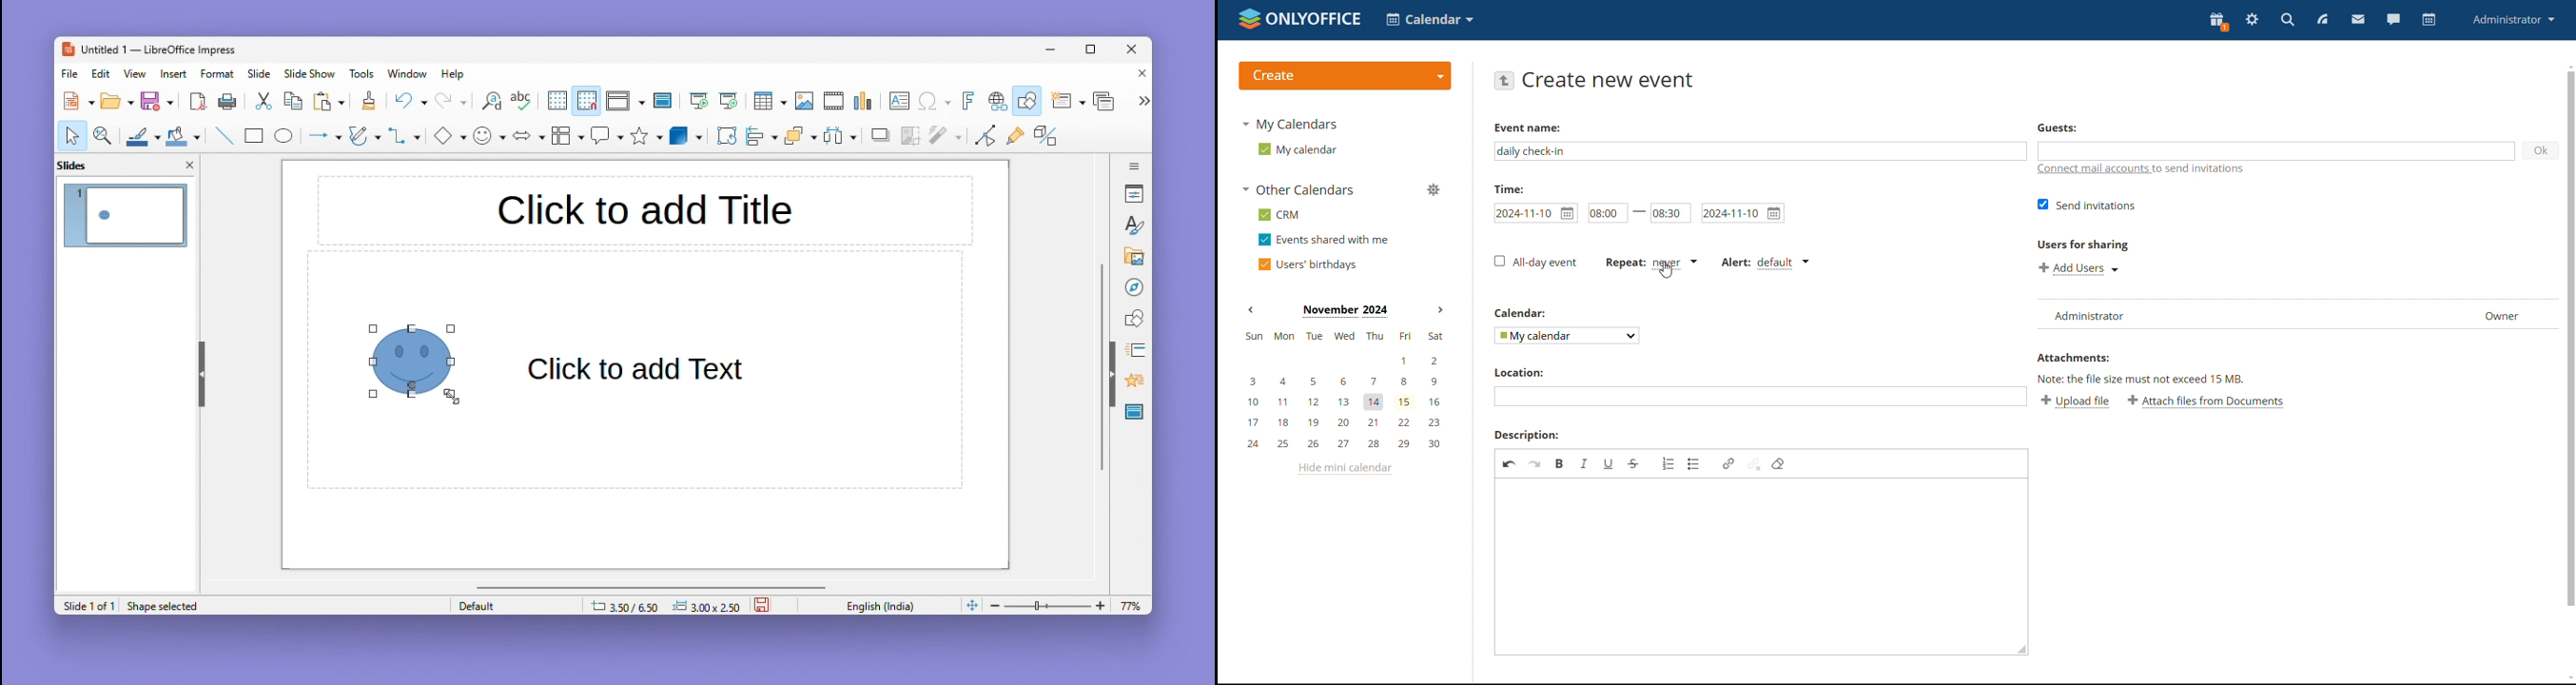 The image size is (2576, 700). What do you see at coordinates (513, 605) in the screenshot?
I see `Default` at bounding box center [513, 605].